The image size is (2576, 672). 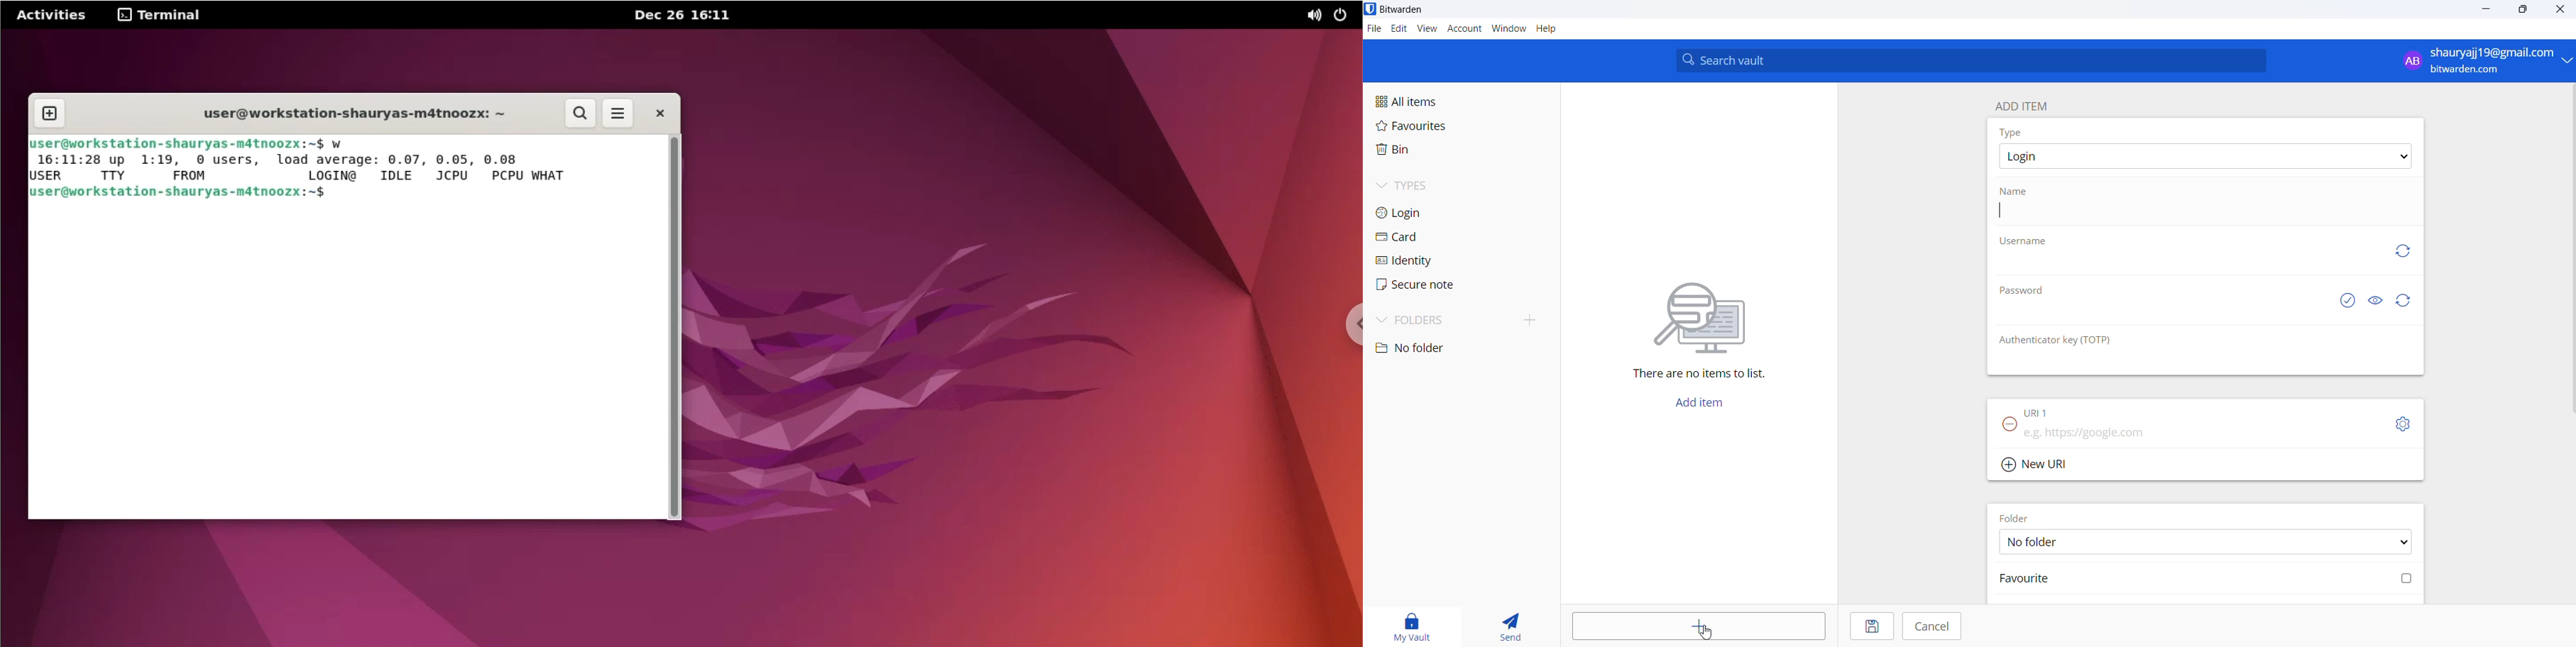 What do you see at coordinates (1347, 16) in the screenshot?
I see `power options` at bounding box center [1347, 16].